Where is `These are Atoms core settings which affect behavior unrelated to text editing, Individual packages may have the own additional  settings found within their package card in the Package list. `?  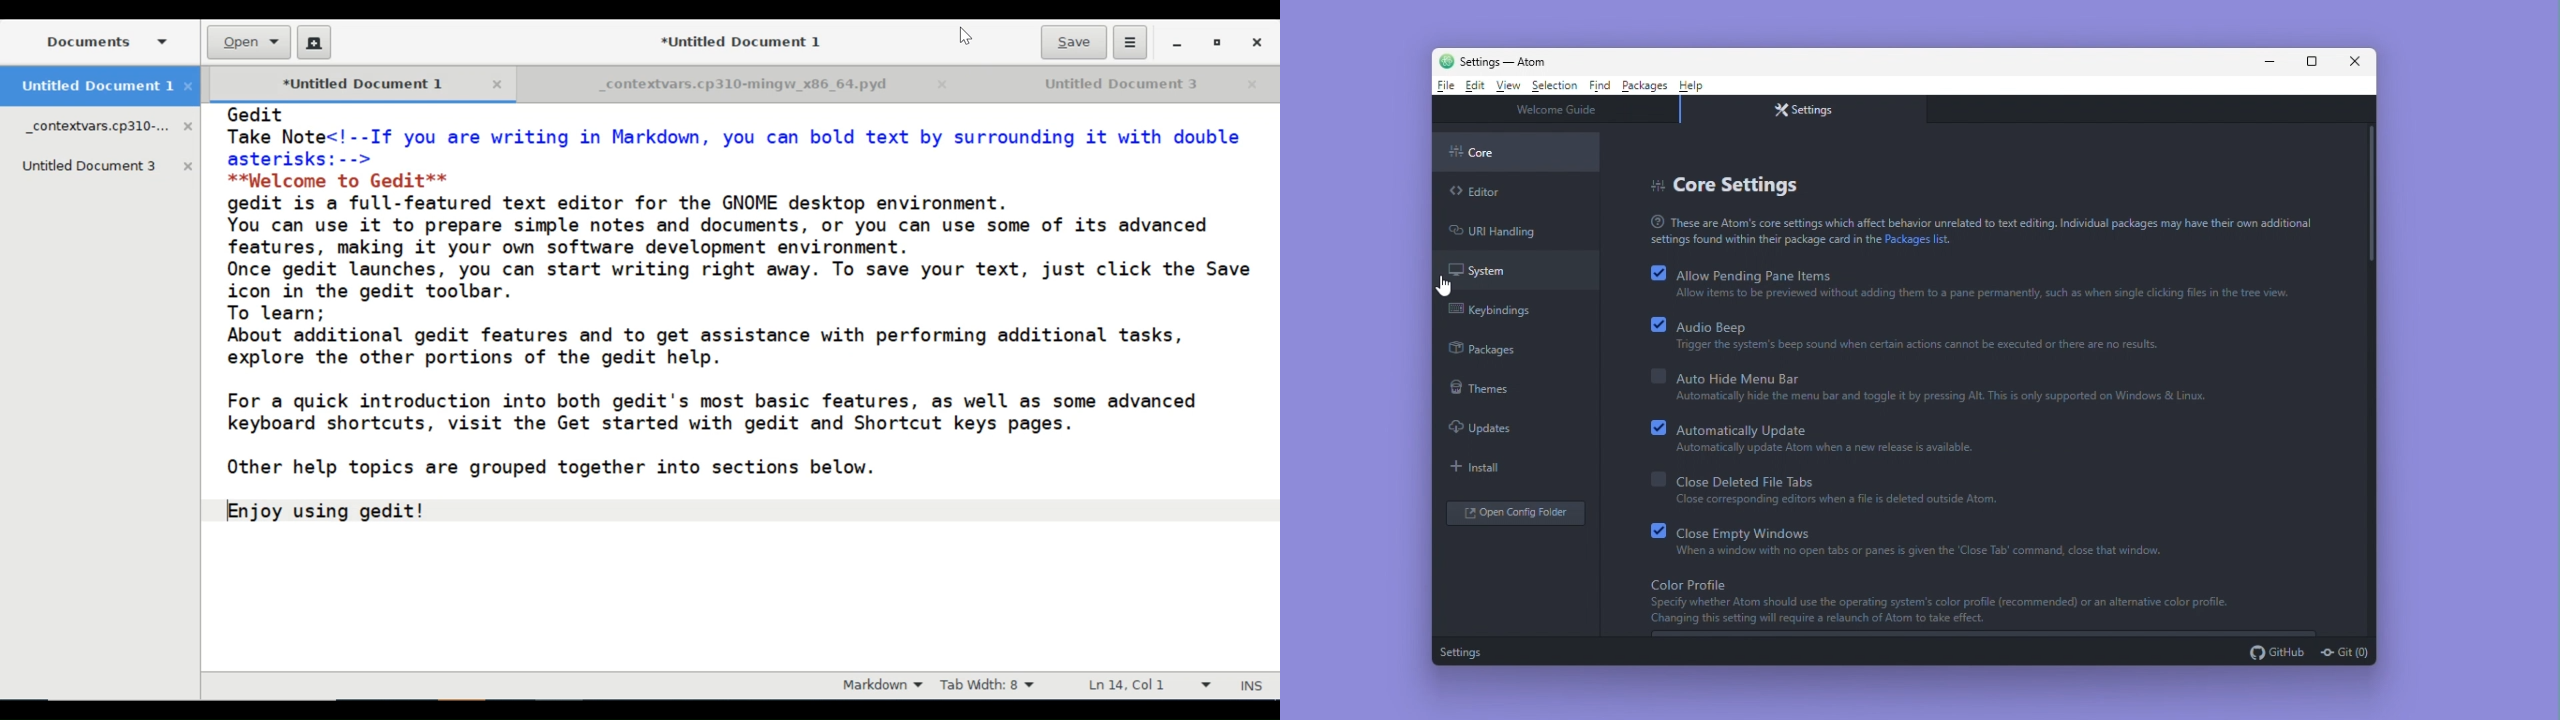 These are Atoms core settings which affect behavior unrelated to text editing, Individual packages may have the own additional  settings found within their package card in the Package list.  is located at coordinates (1977, 232).